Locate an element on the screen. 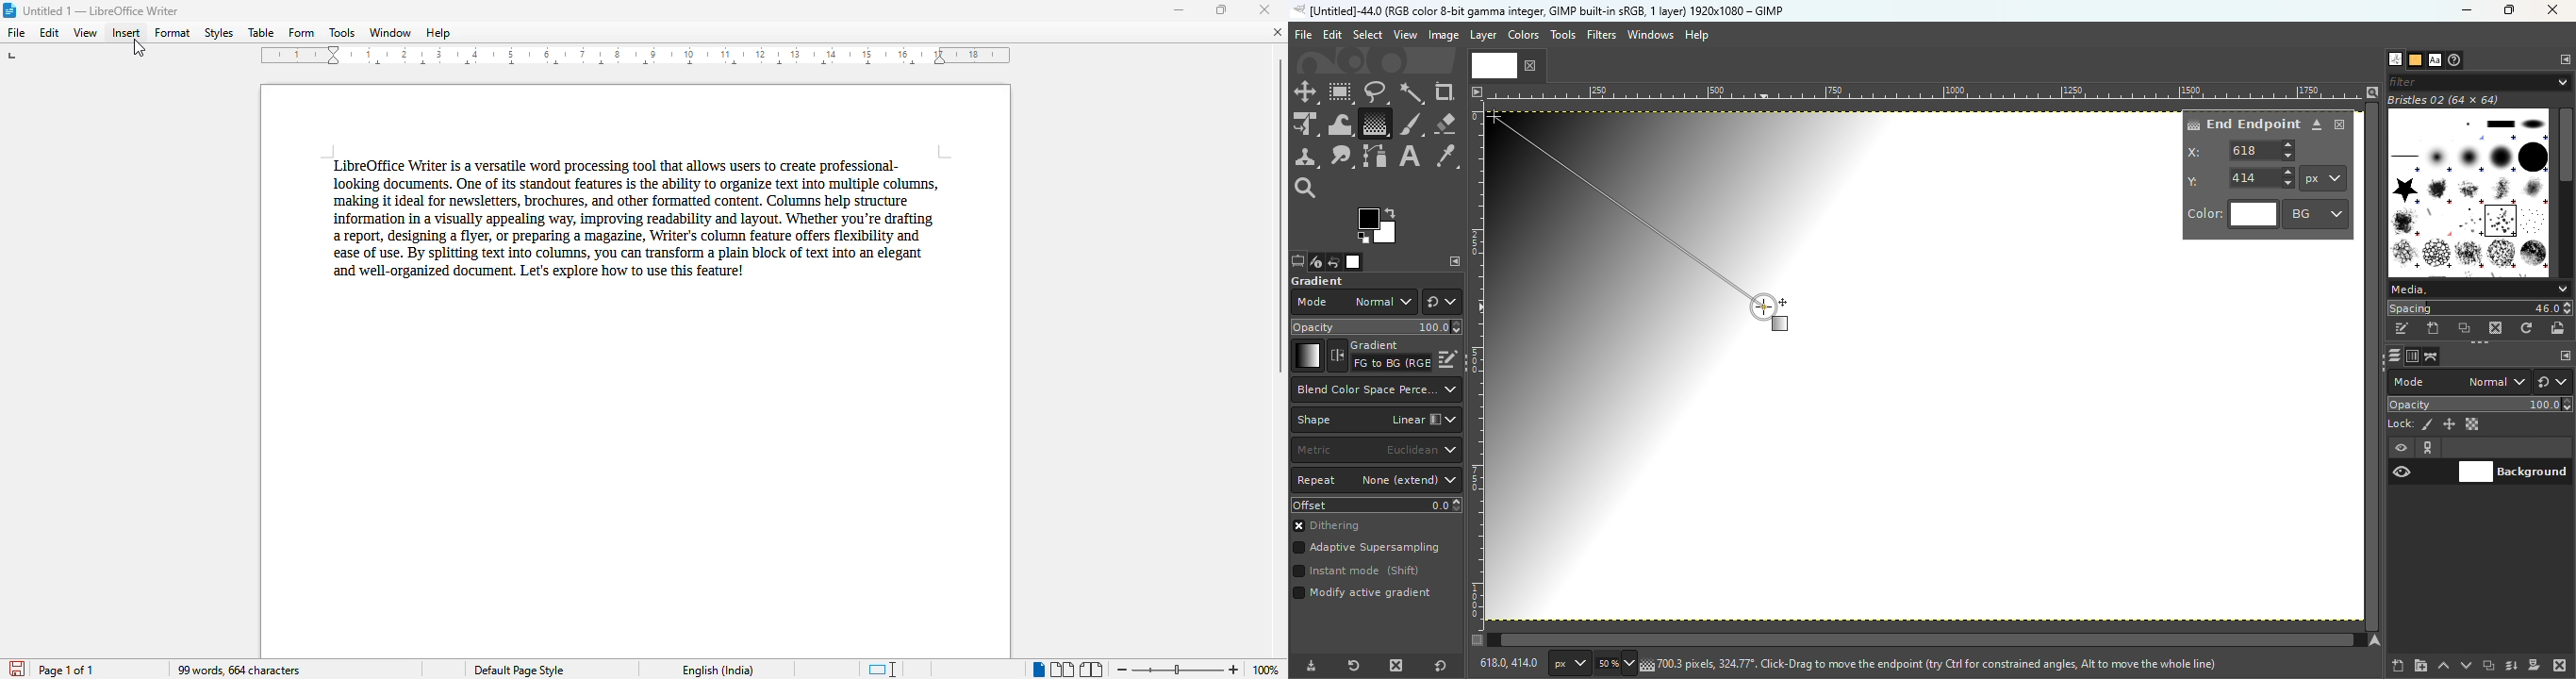 Image resolution: width=2576 pixels, height=700 pixels. Edit is located at coordinates (1332, 35).